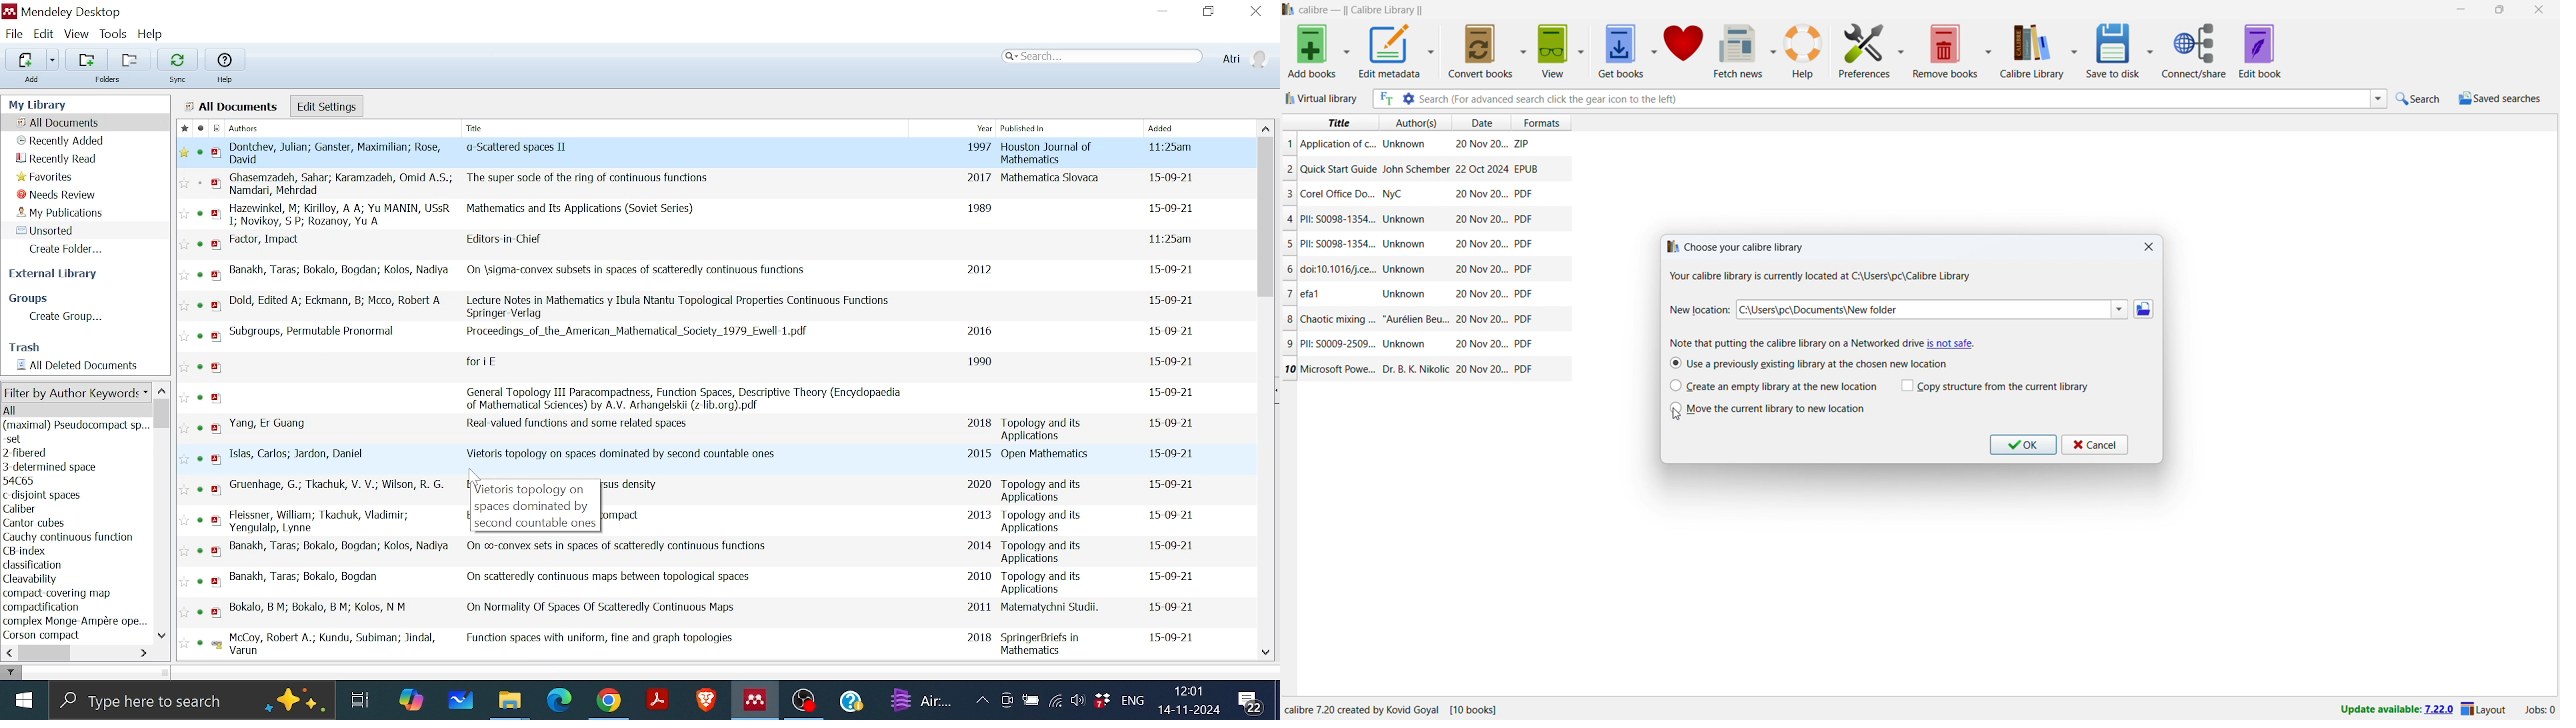  Describe the element at coordinates (1347, 51) in the screenshot. I see `add books options` at that location.